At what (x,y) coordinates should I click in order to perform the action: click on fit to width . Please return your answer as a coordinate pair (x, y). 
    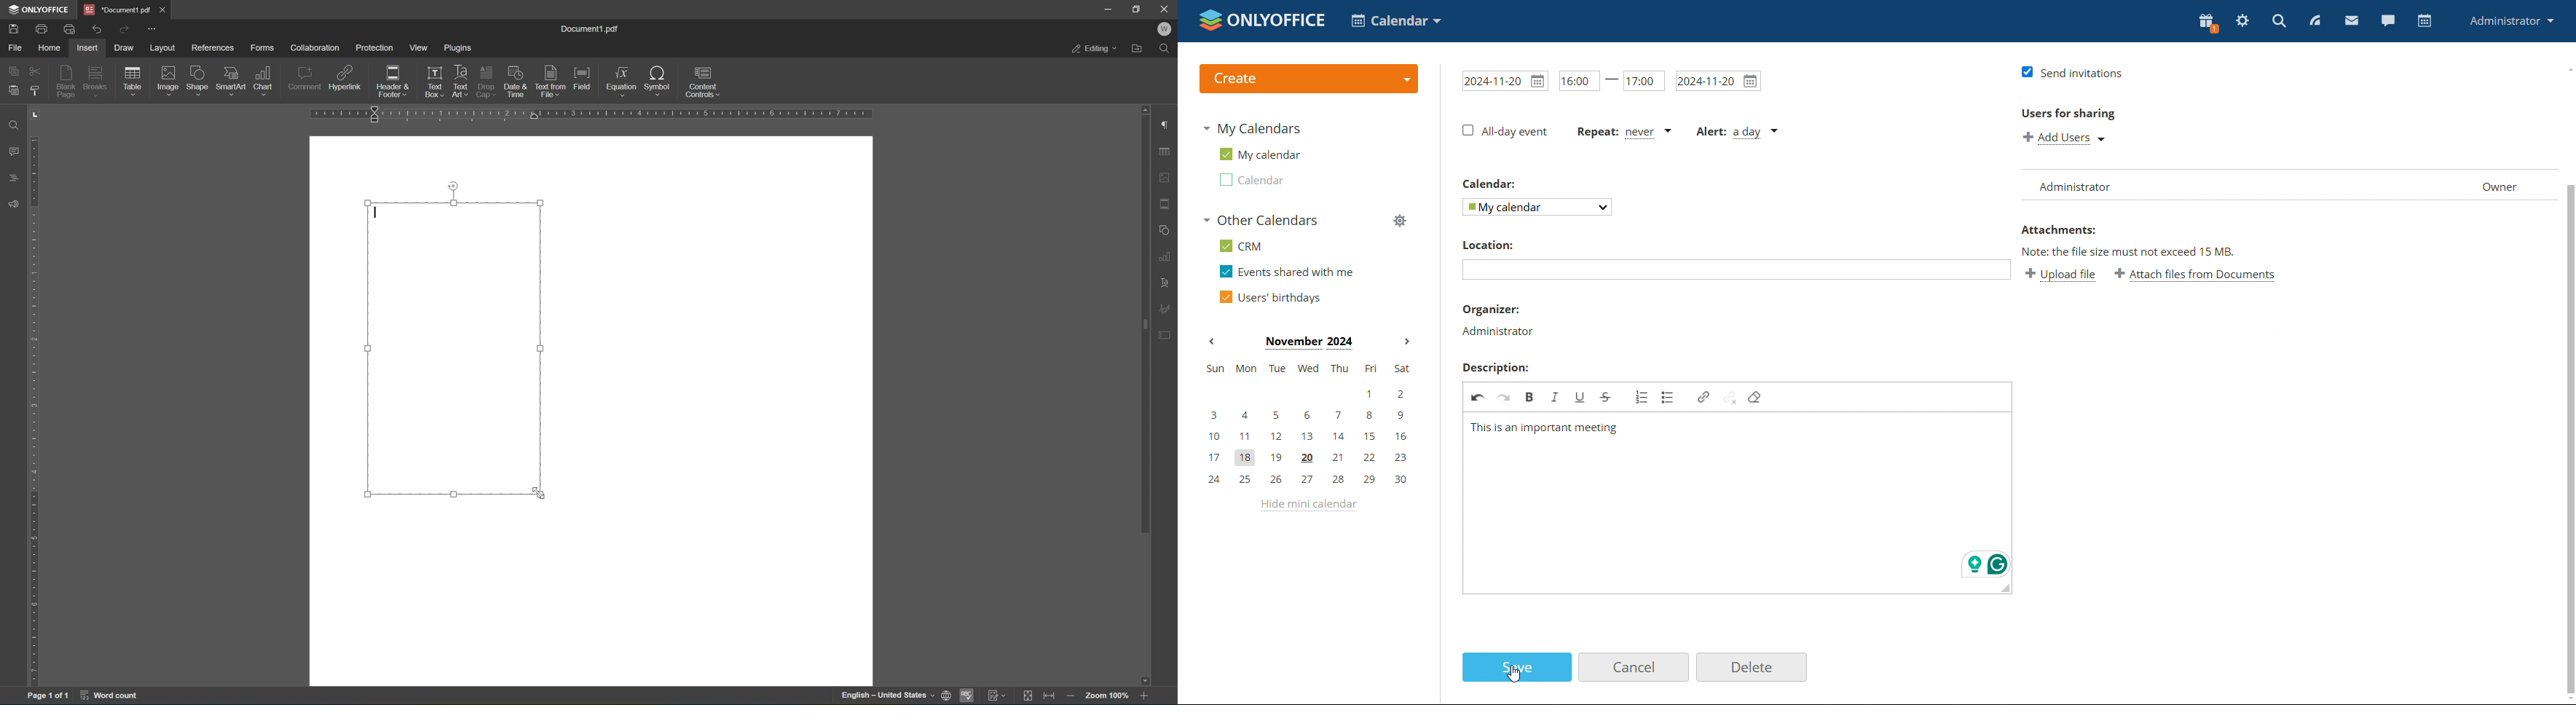
    Looking at the image, I should click on (1050, 698).